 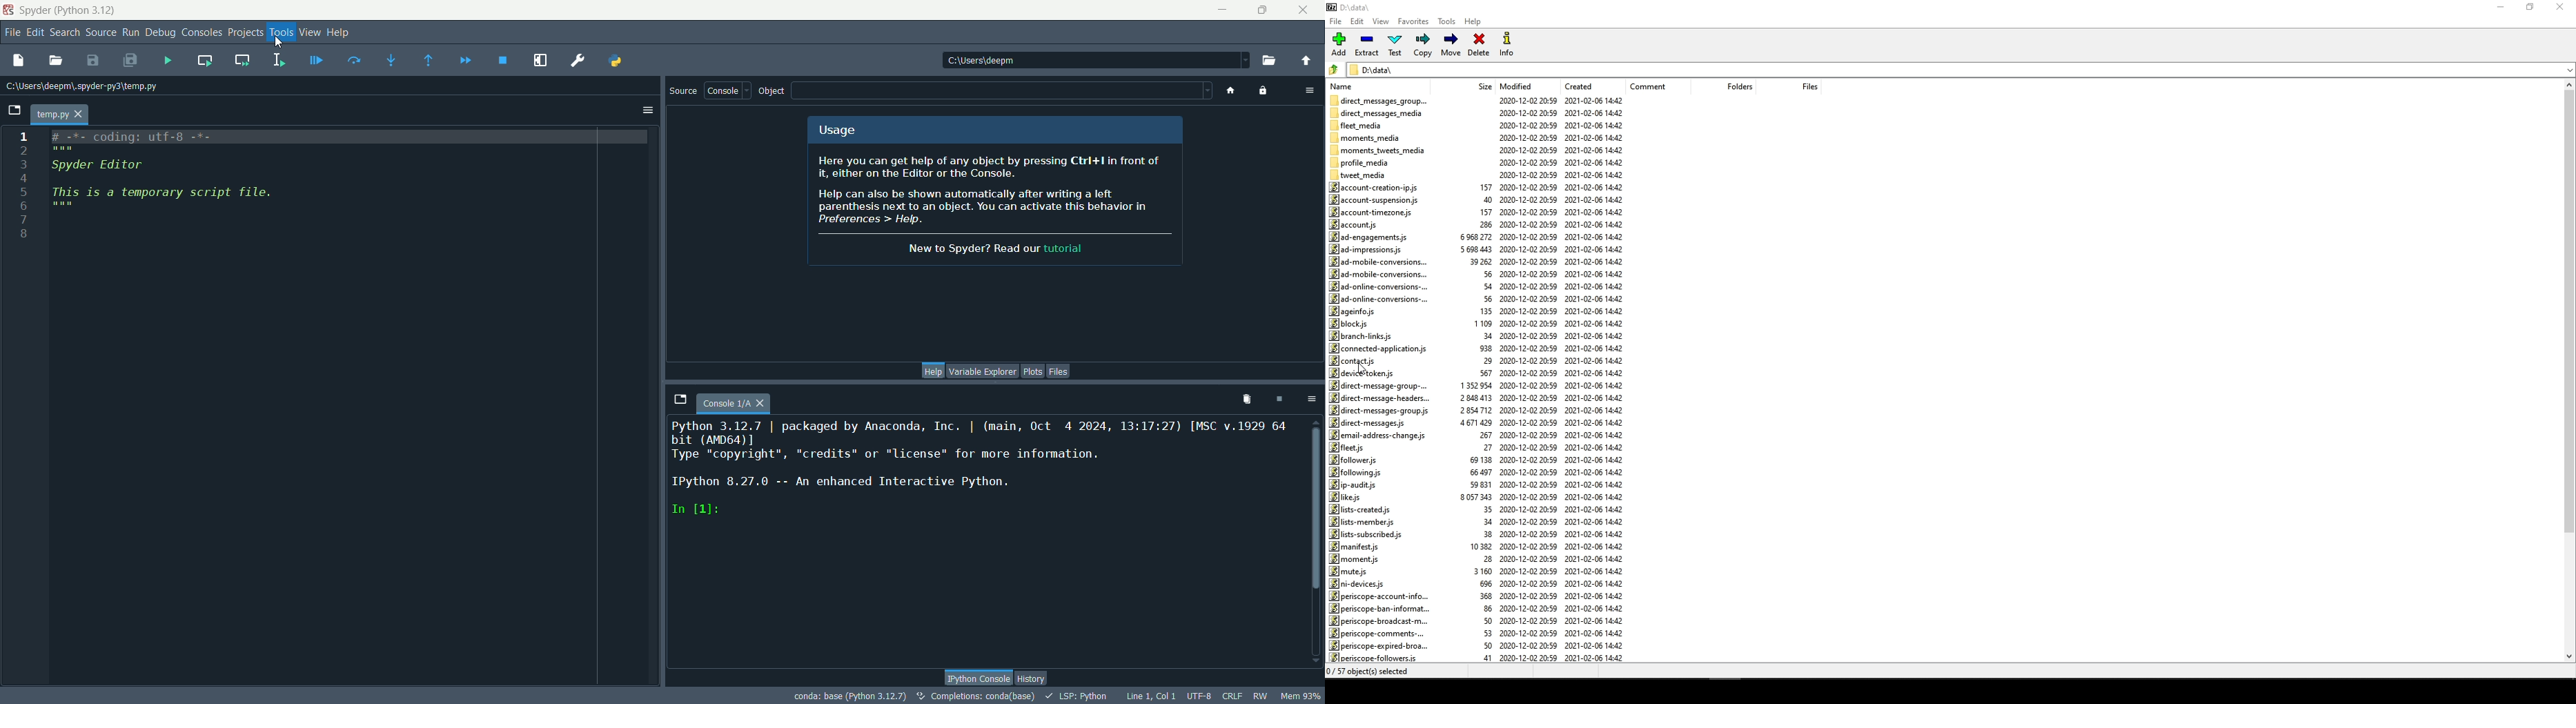 What do you see at coordinates (1375, 658) in the screenshot?
I see `periscope-followers.js` at bounding box center [1375, 658].